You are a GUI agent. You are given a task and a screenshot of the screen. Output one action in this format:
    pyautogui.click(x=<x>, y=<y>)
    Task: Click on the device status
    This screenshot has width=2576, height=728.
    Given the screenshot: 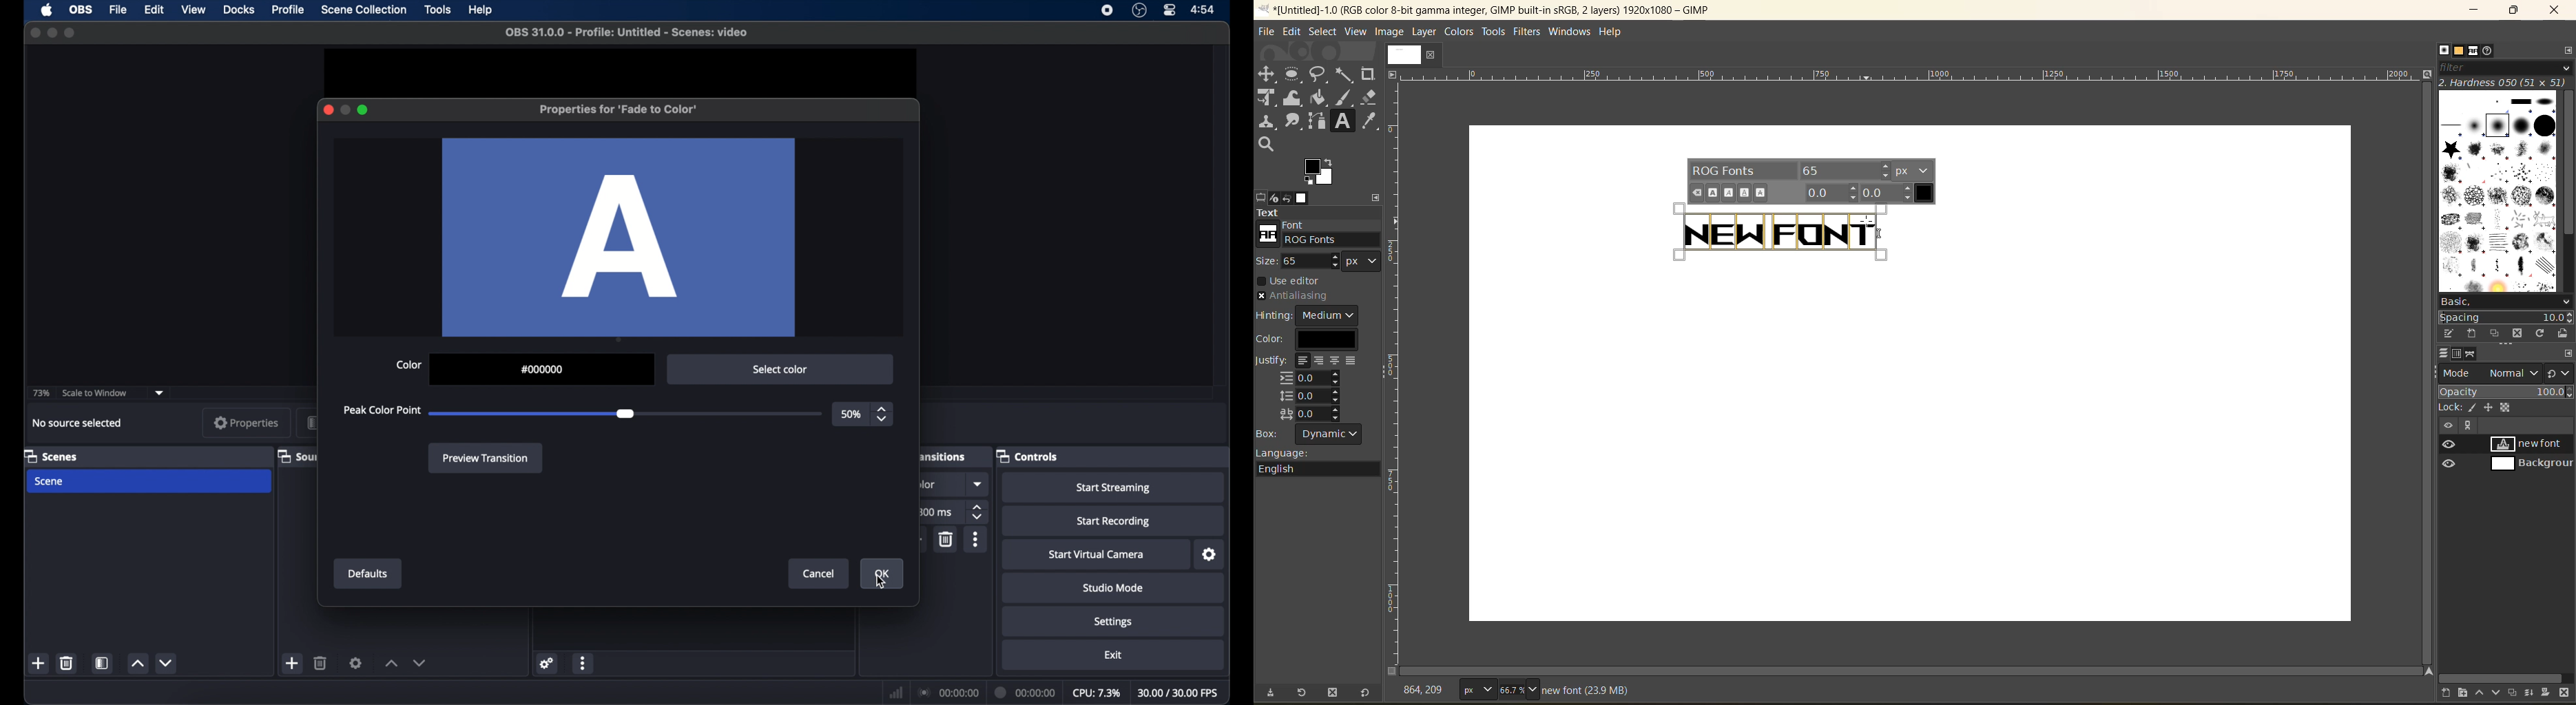 What is the action you would take?
    pyautogui.click(x=1275, y=198)
    